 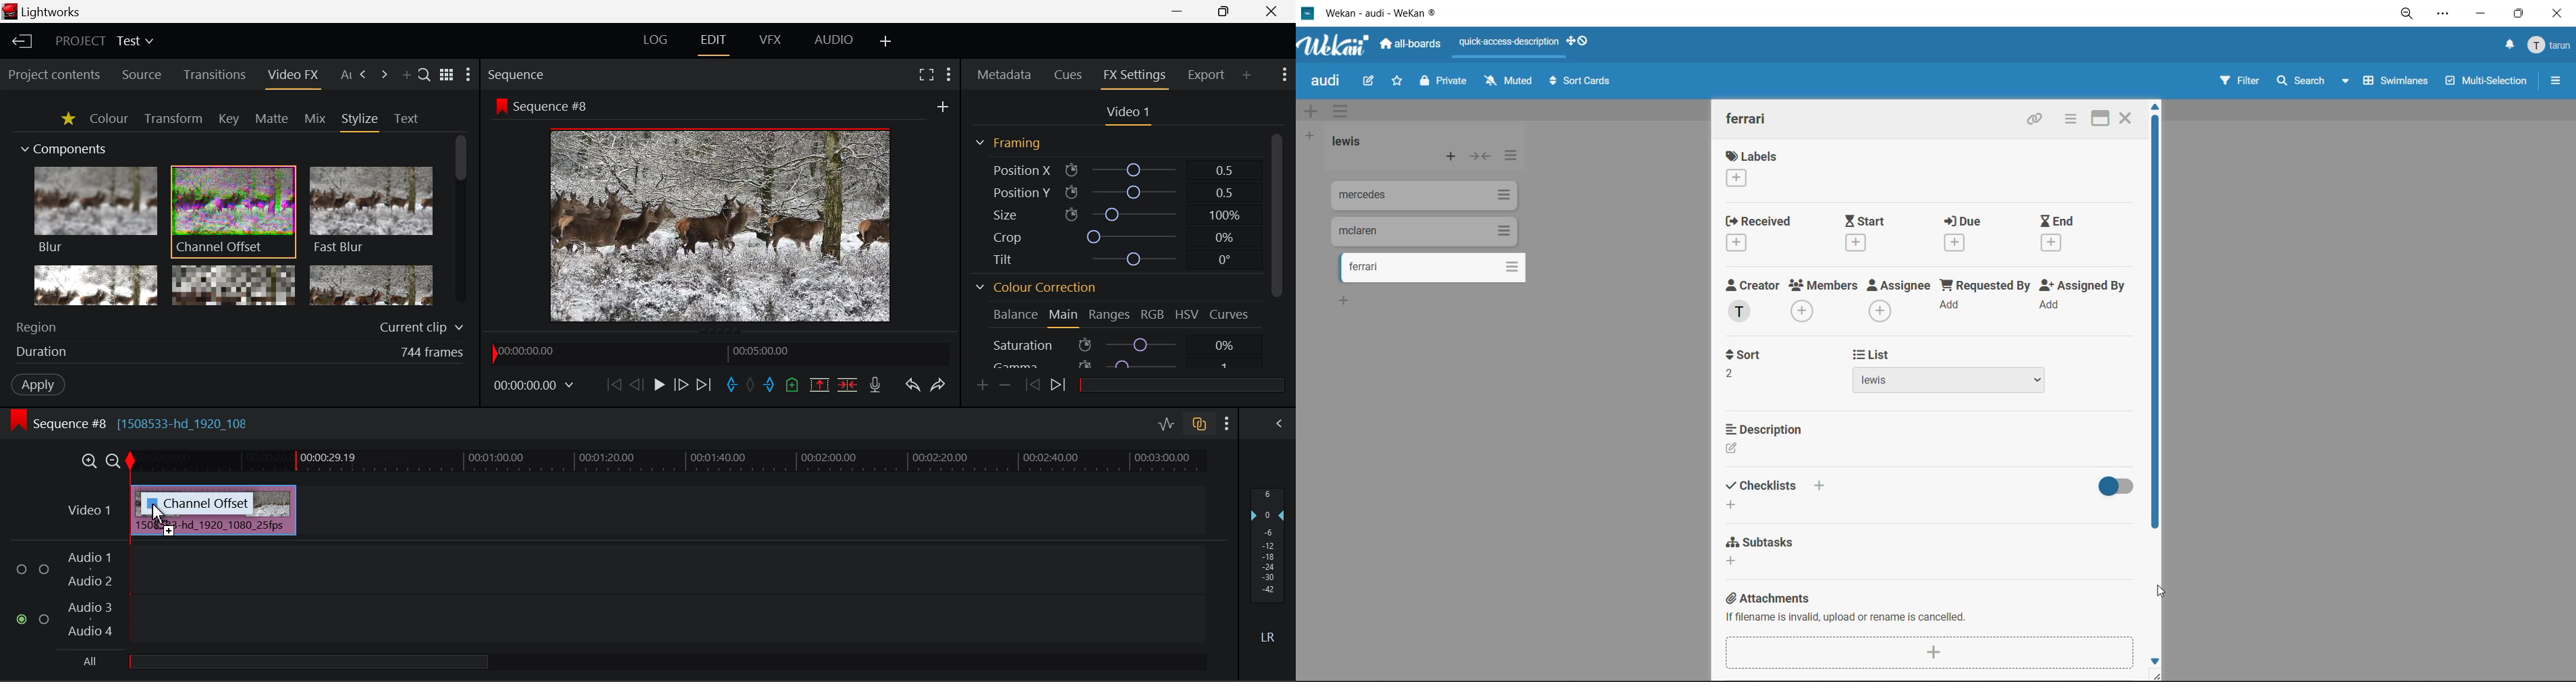 I want to click on Matte, so click(x=272, y=120).